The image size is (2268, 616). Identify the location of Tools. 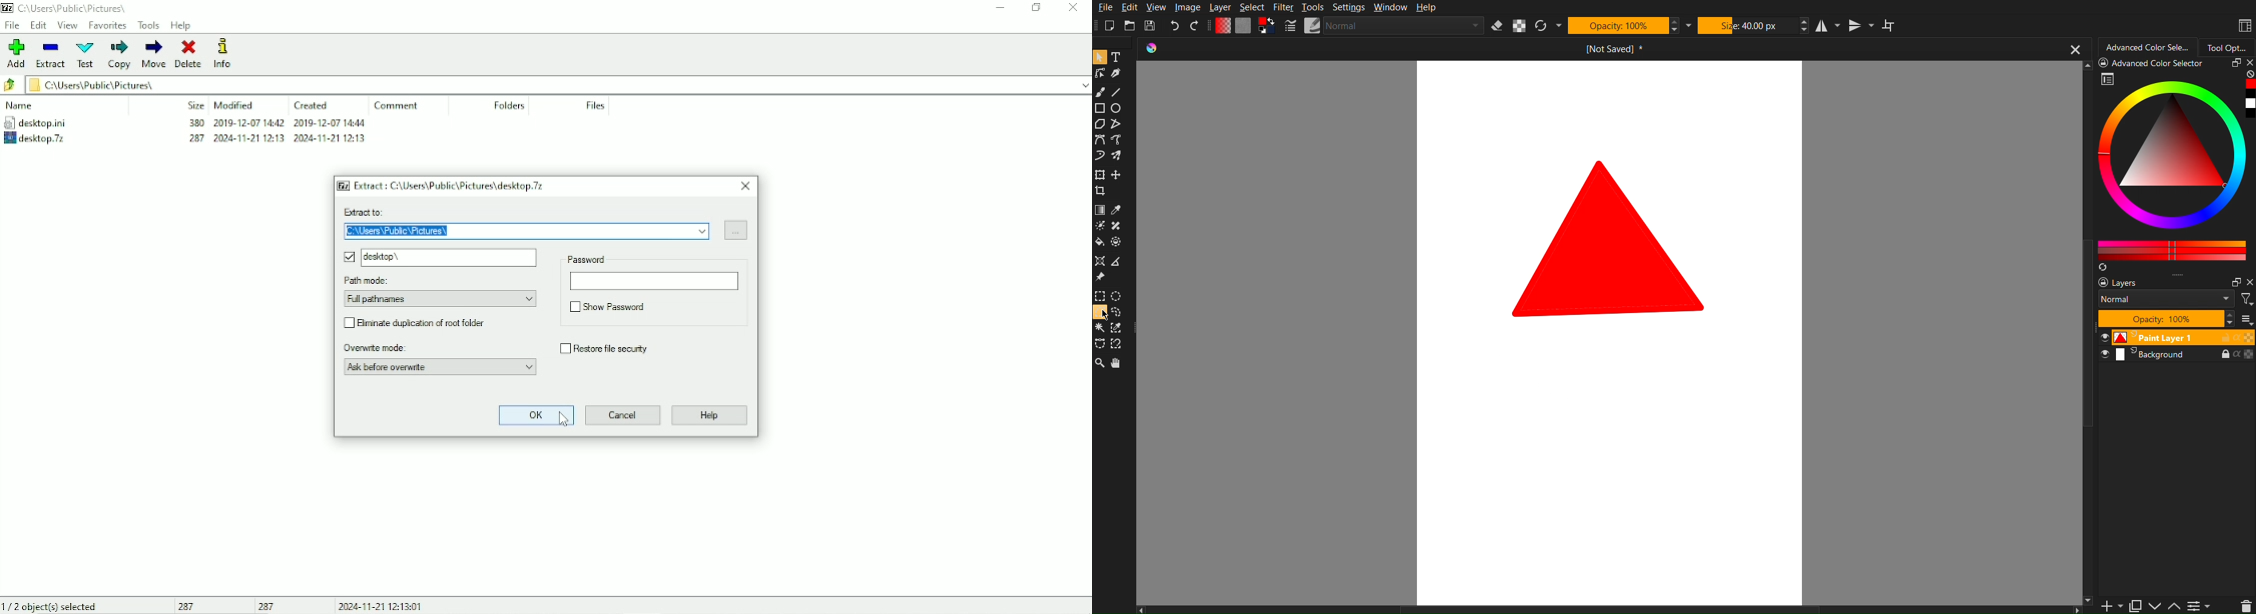
(1313, 8).